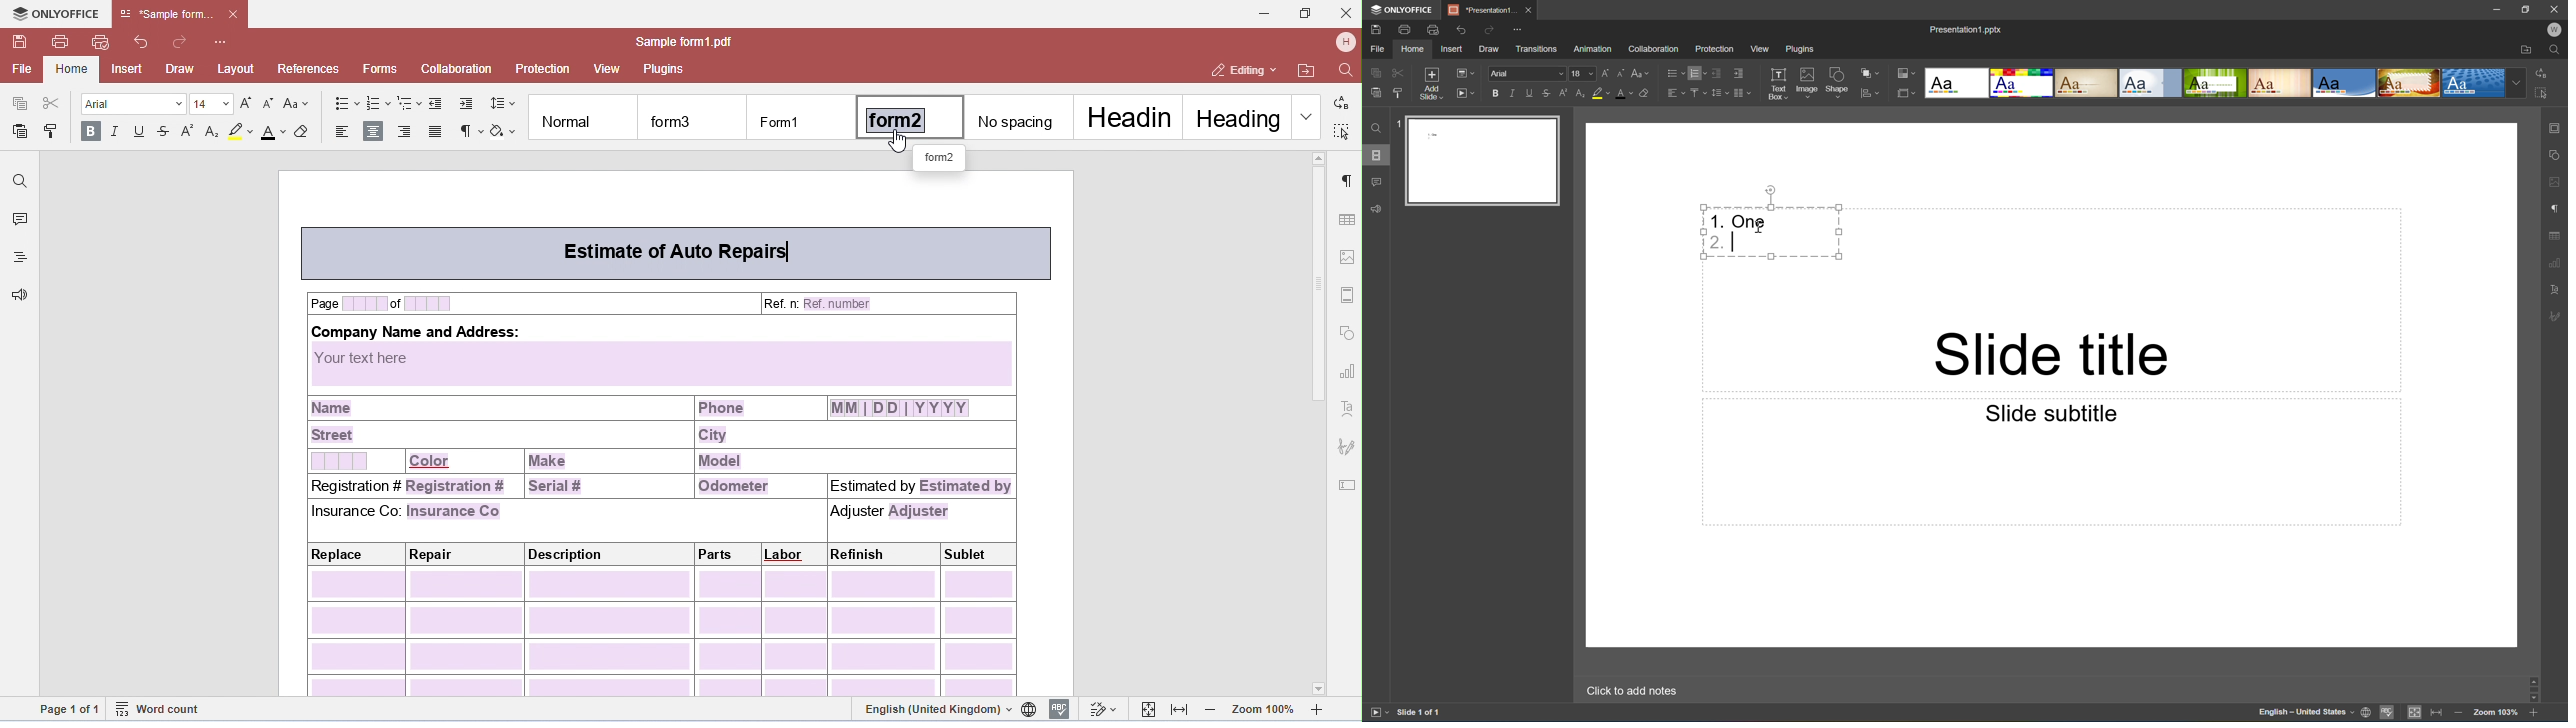  What do you see at coordinates (1715, 243) in the screenshot?
I see `2.` at bounding box center [1715, 243].